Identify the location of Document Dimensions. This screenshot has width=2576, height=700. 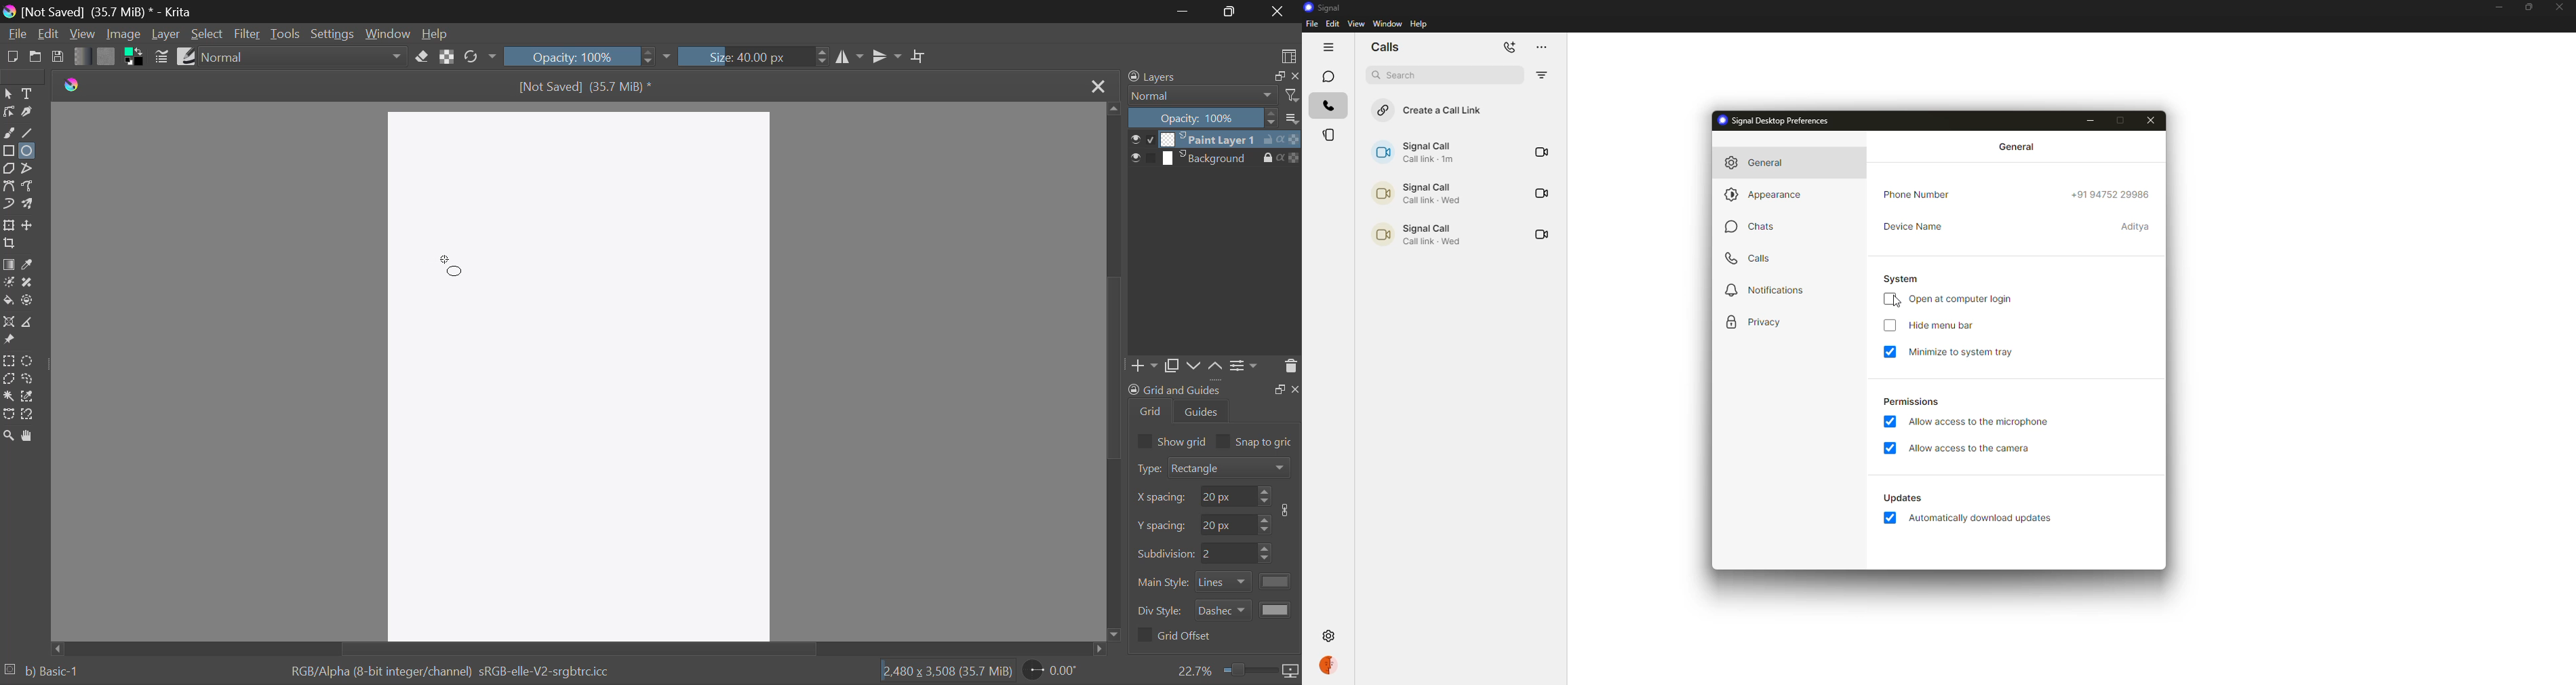
(944, 672).